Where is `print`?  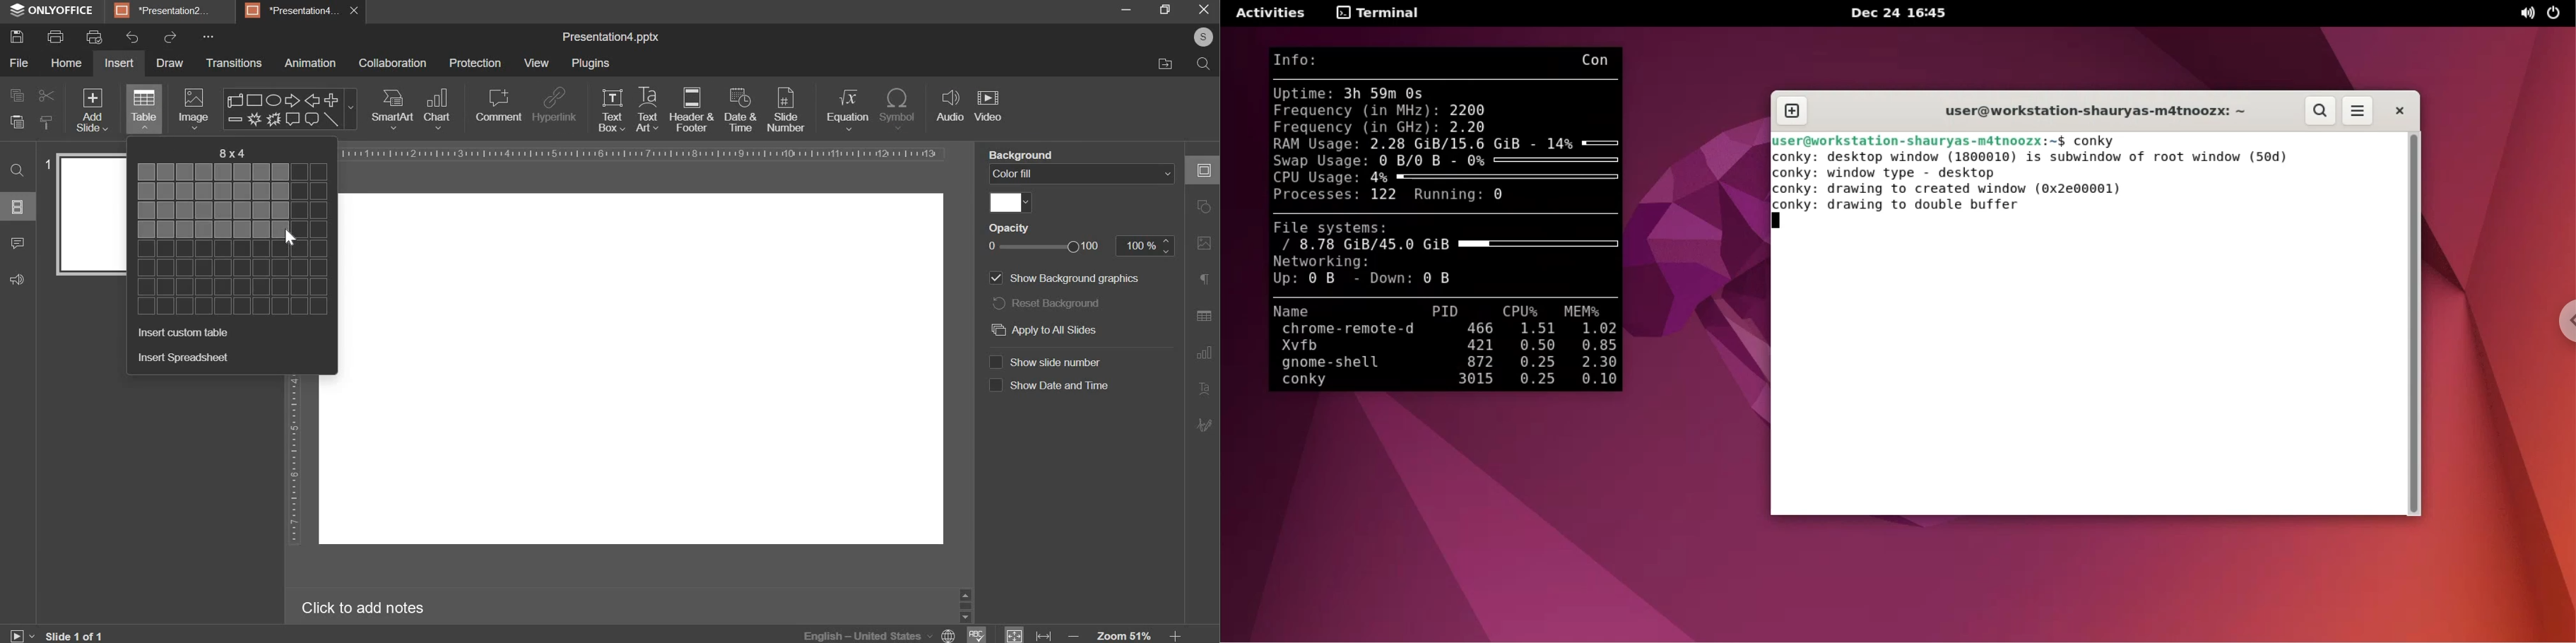
print is located at coordinates (55, 38).